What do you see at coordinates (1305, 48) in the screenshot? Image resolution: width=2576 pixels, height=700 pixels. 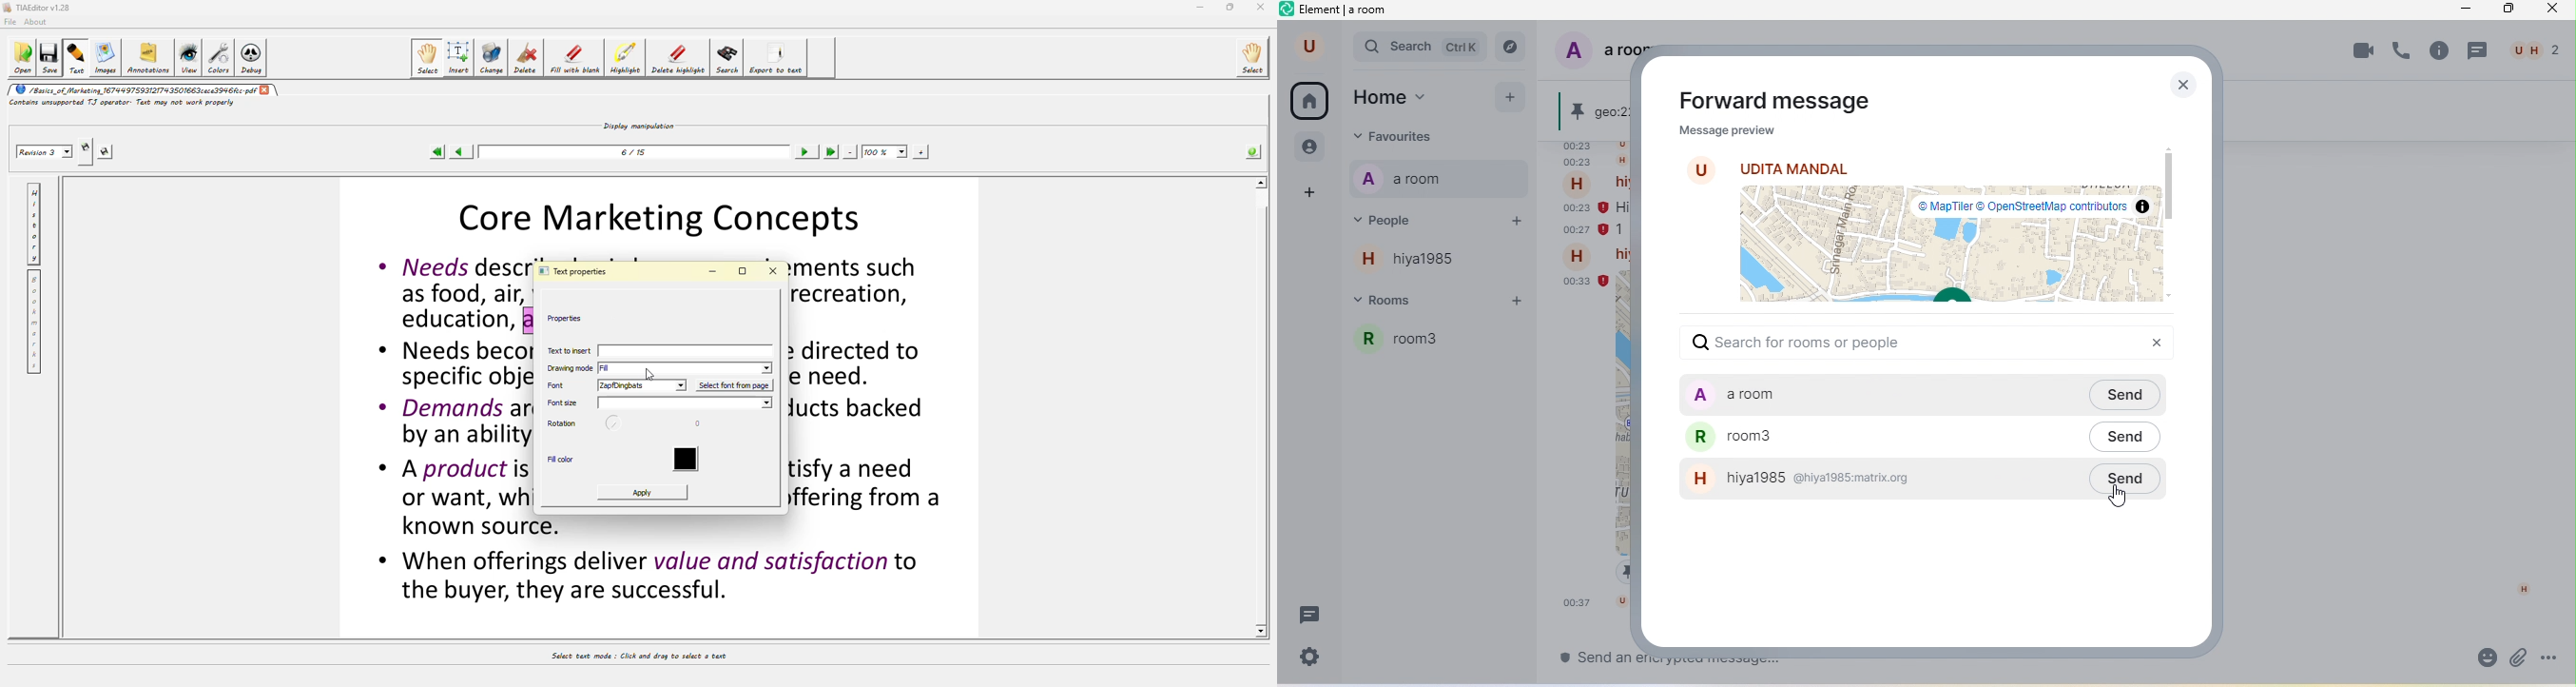 I see `u` at bounding box center [1305, 48].